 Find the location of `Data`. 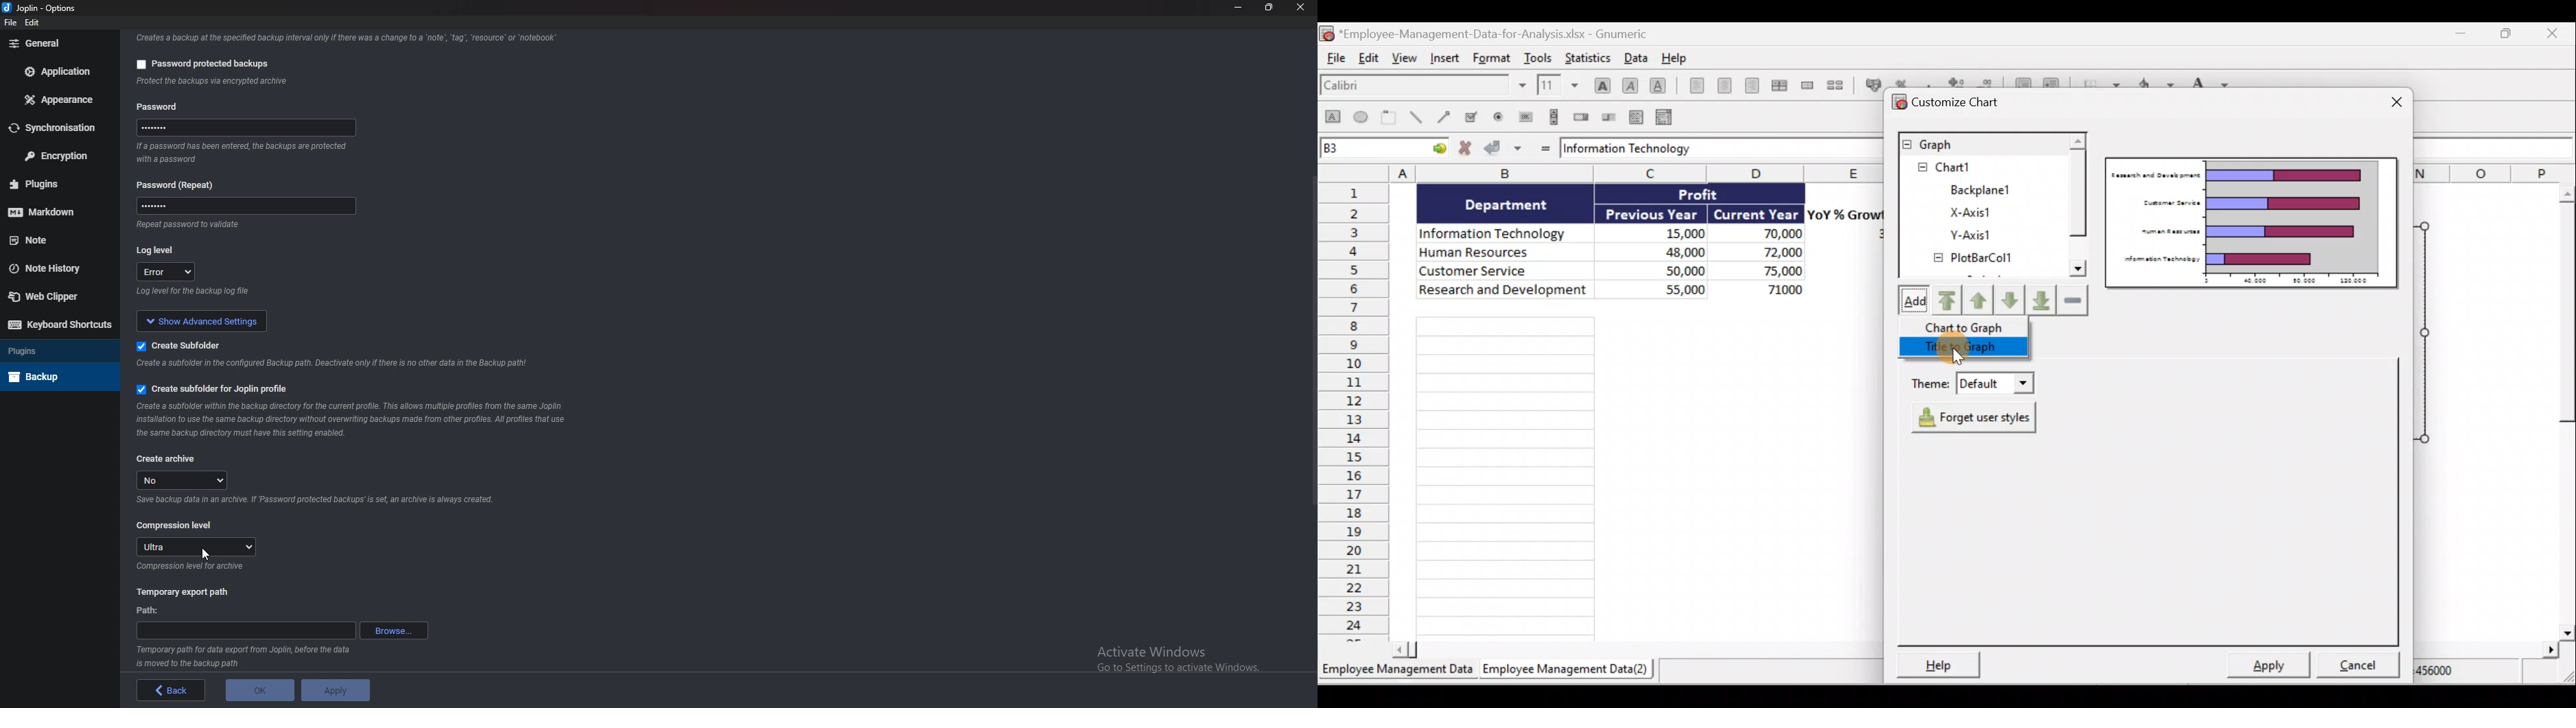

Data is located at coordinates (1637, 57).